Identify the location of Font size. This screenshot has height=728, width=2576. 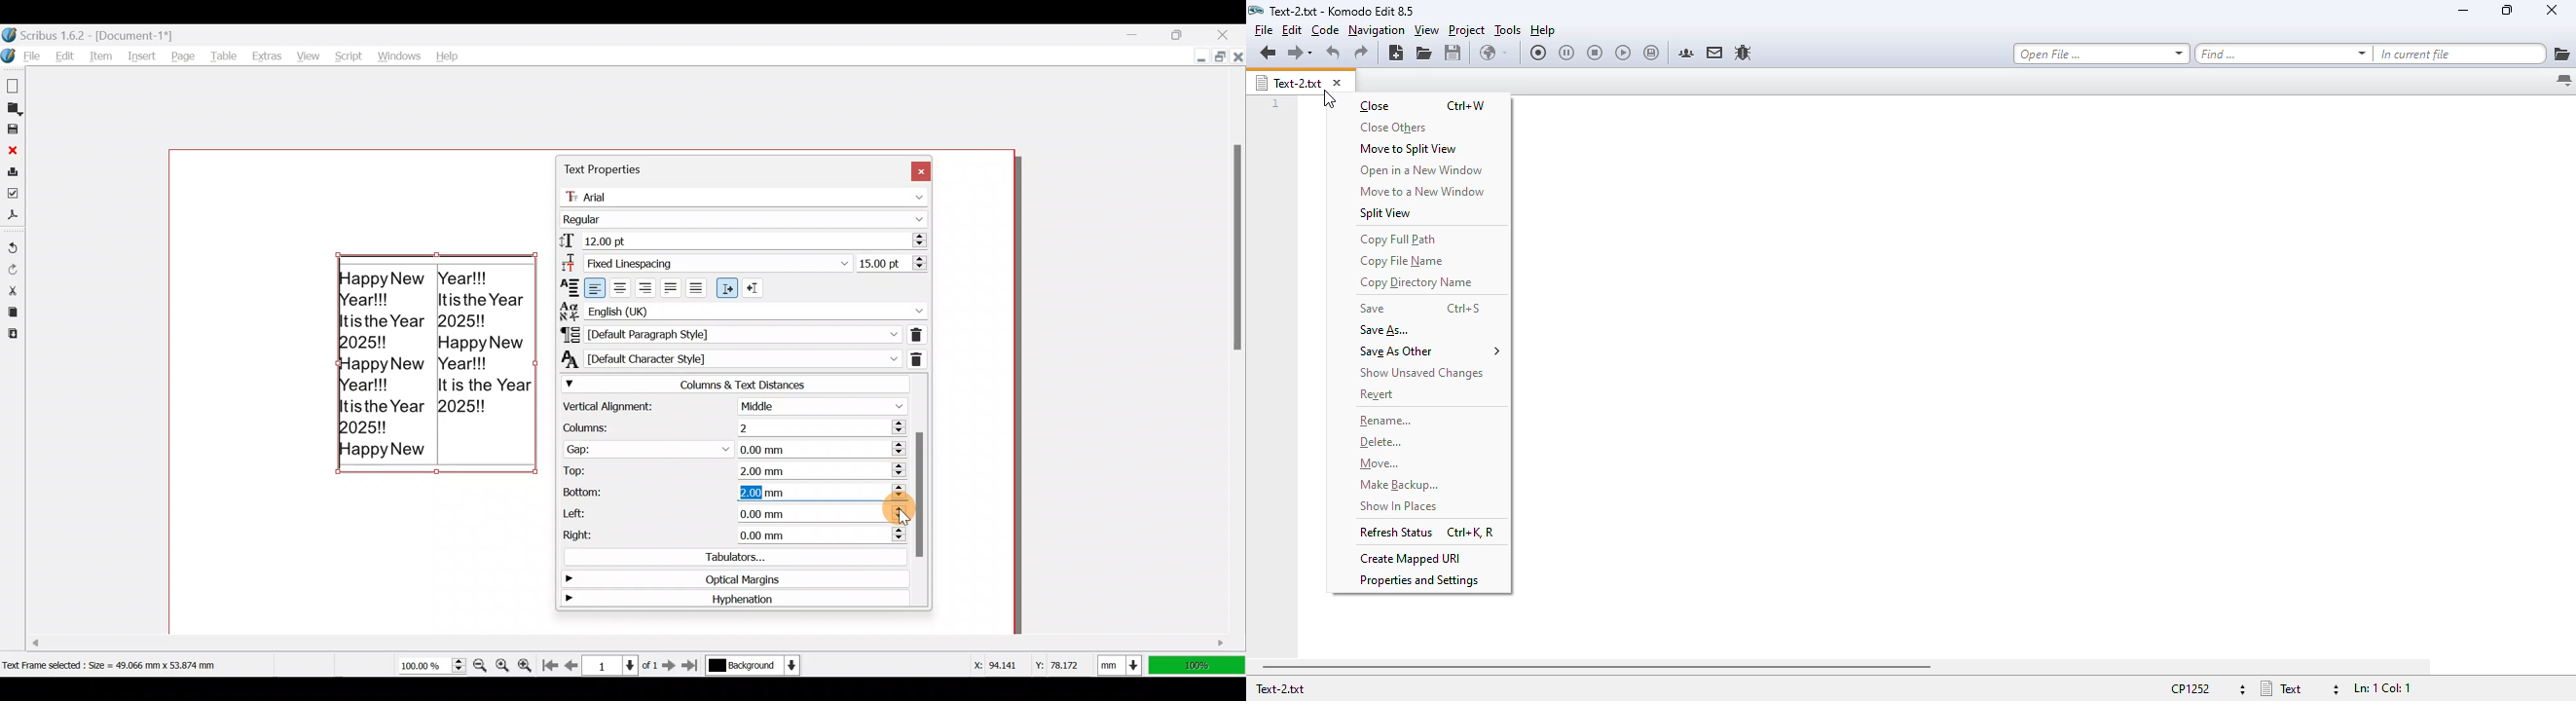
(741, 240).